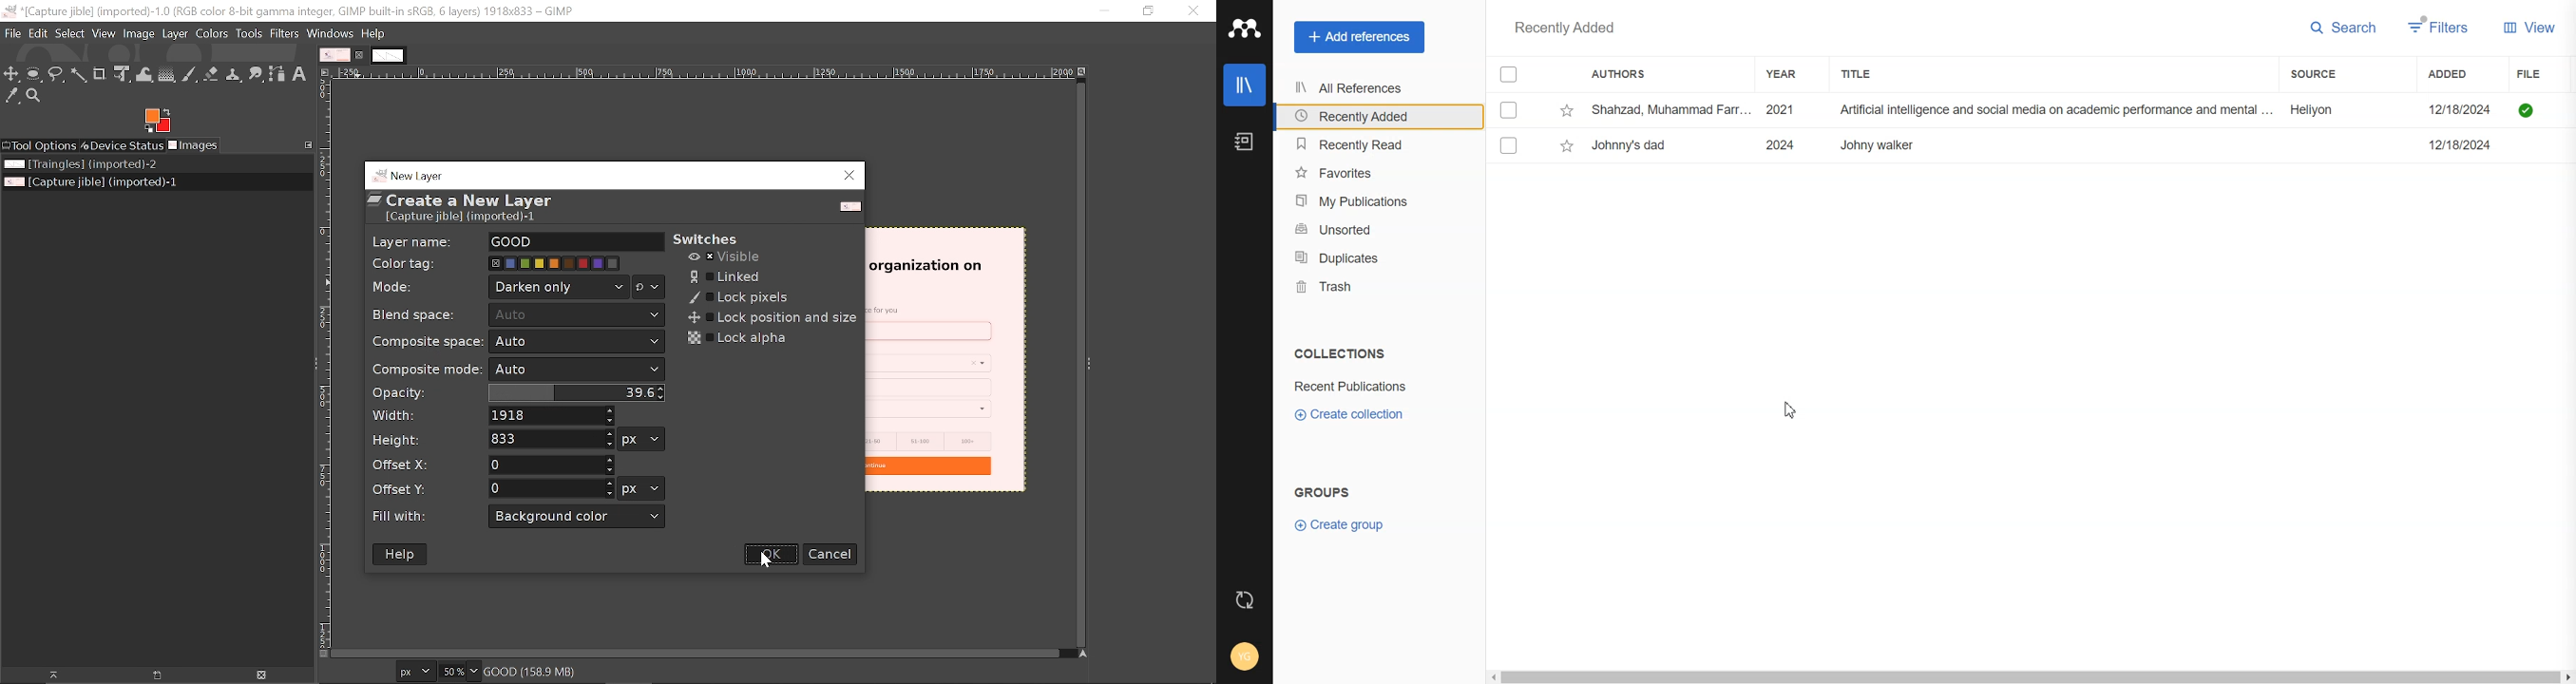  Describe the element at coordinates (1492, 678) in the screenshot. I see `scroll left` at that location.